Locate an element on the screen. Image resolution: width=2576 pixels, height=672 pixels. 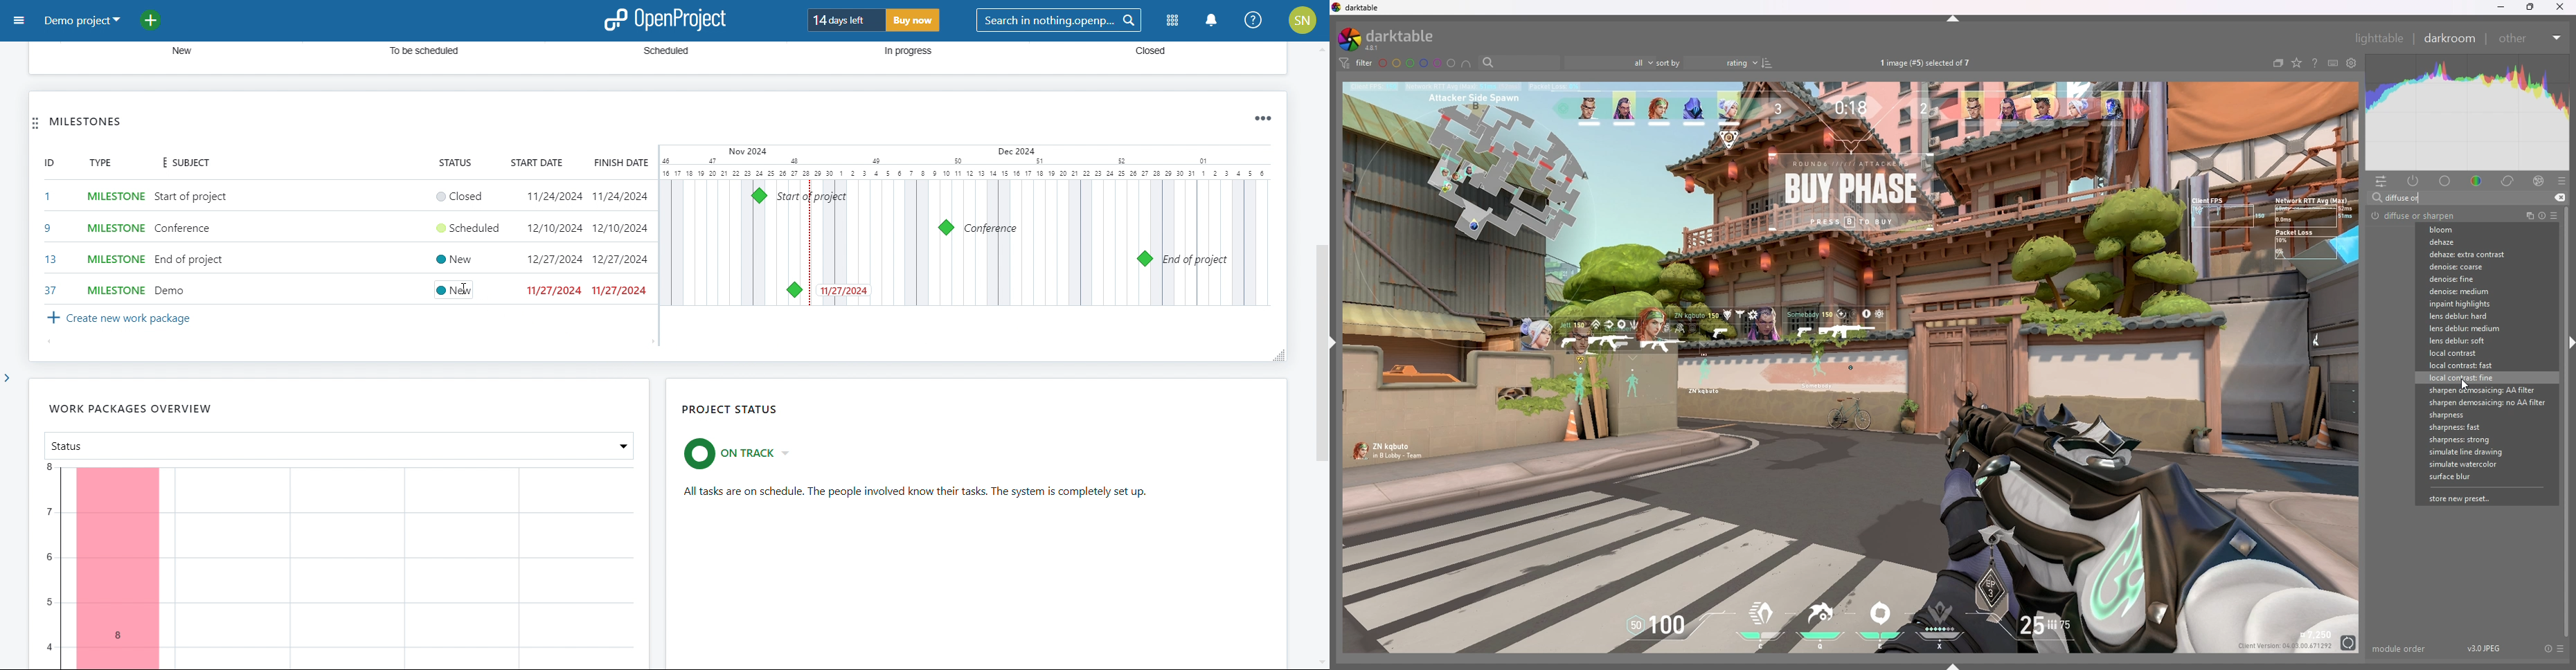
base is located at coordinates (2447, 180).